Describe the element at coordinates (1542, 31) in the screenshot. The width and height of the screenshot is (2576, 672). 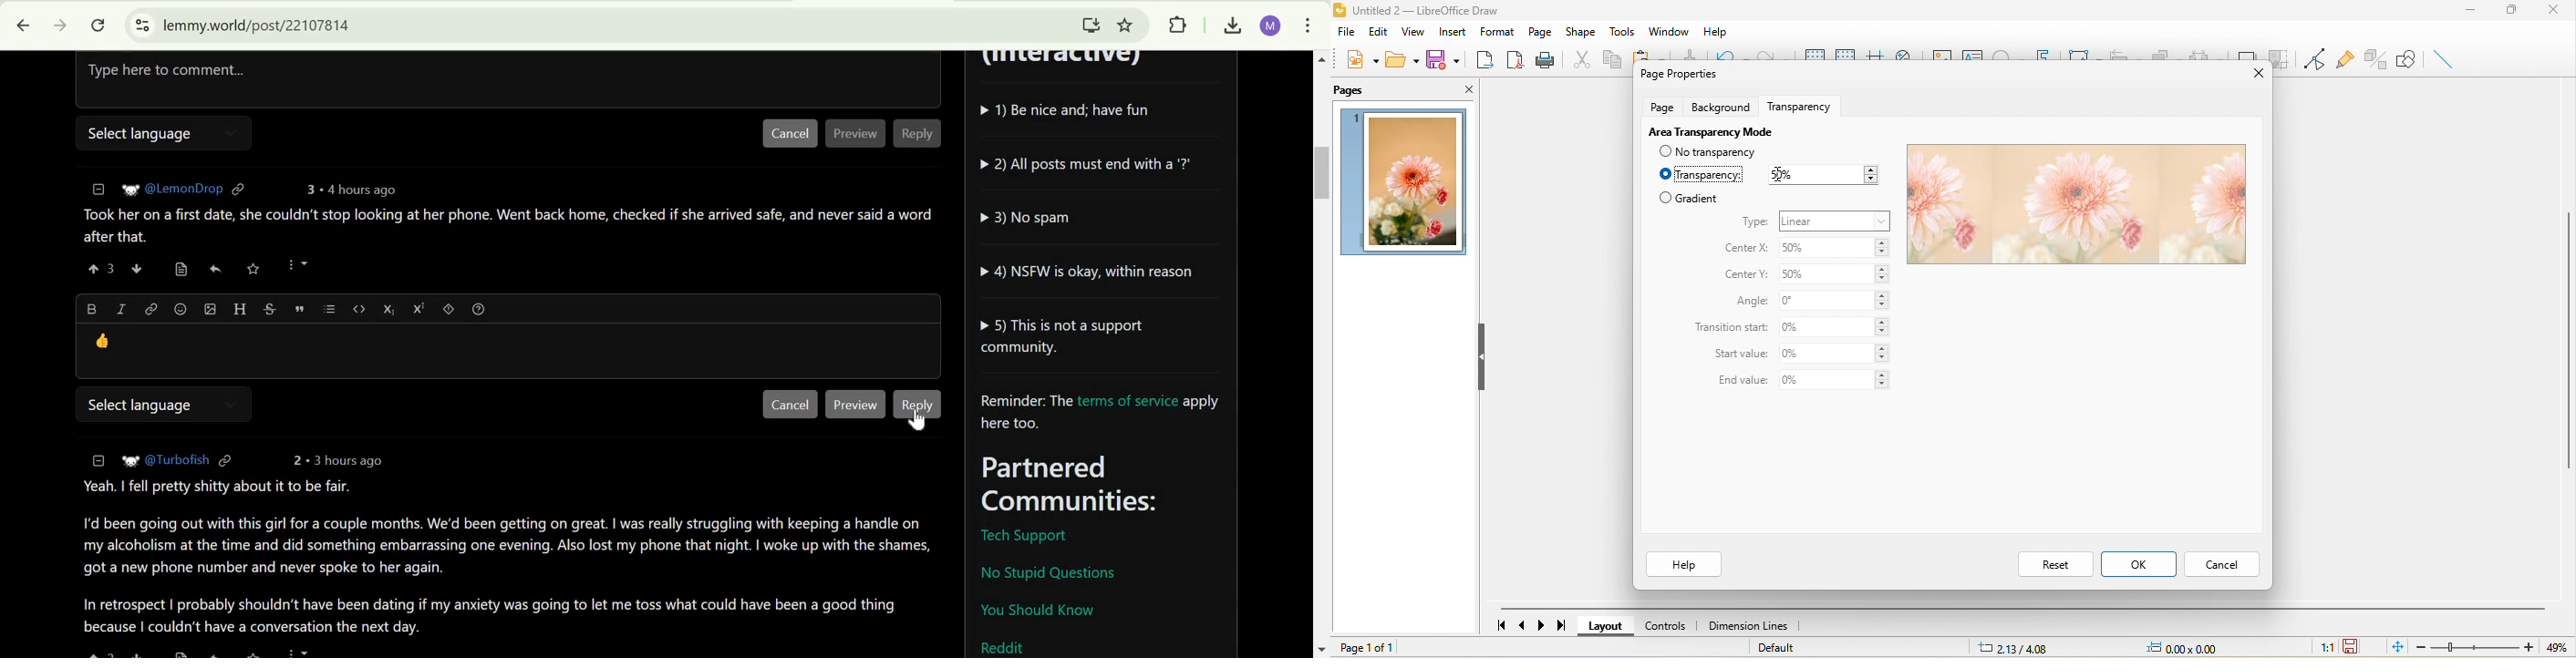
I see `page` at that location.